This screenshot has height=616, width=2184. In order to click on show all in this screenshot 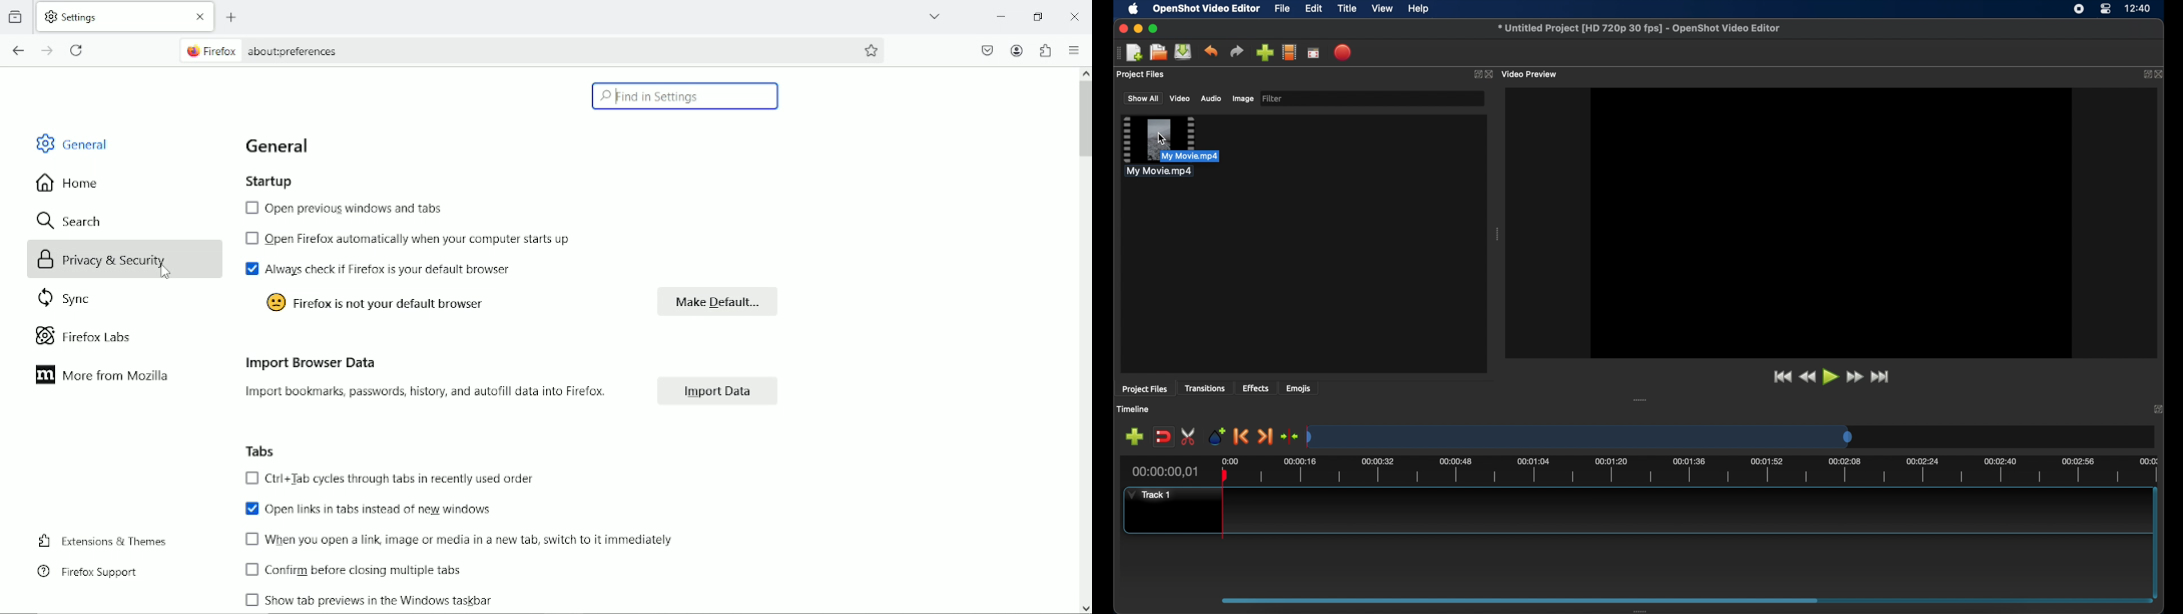, I will do `click(1143, 98)`.